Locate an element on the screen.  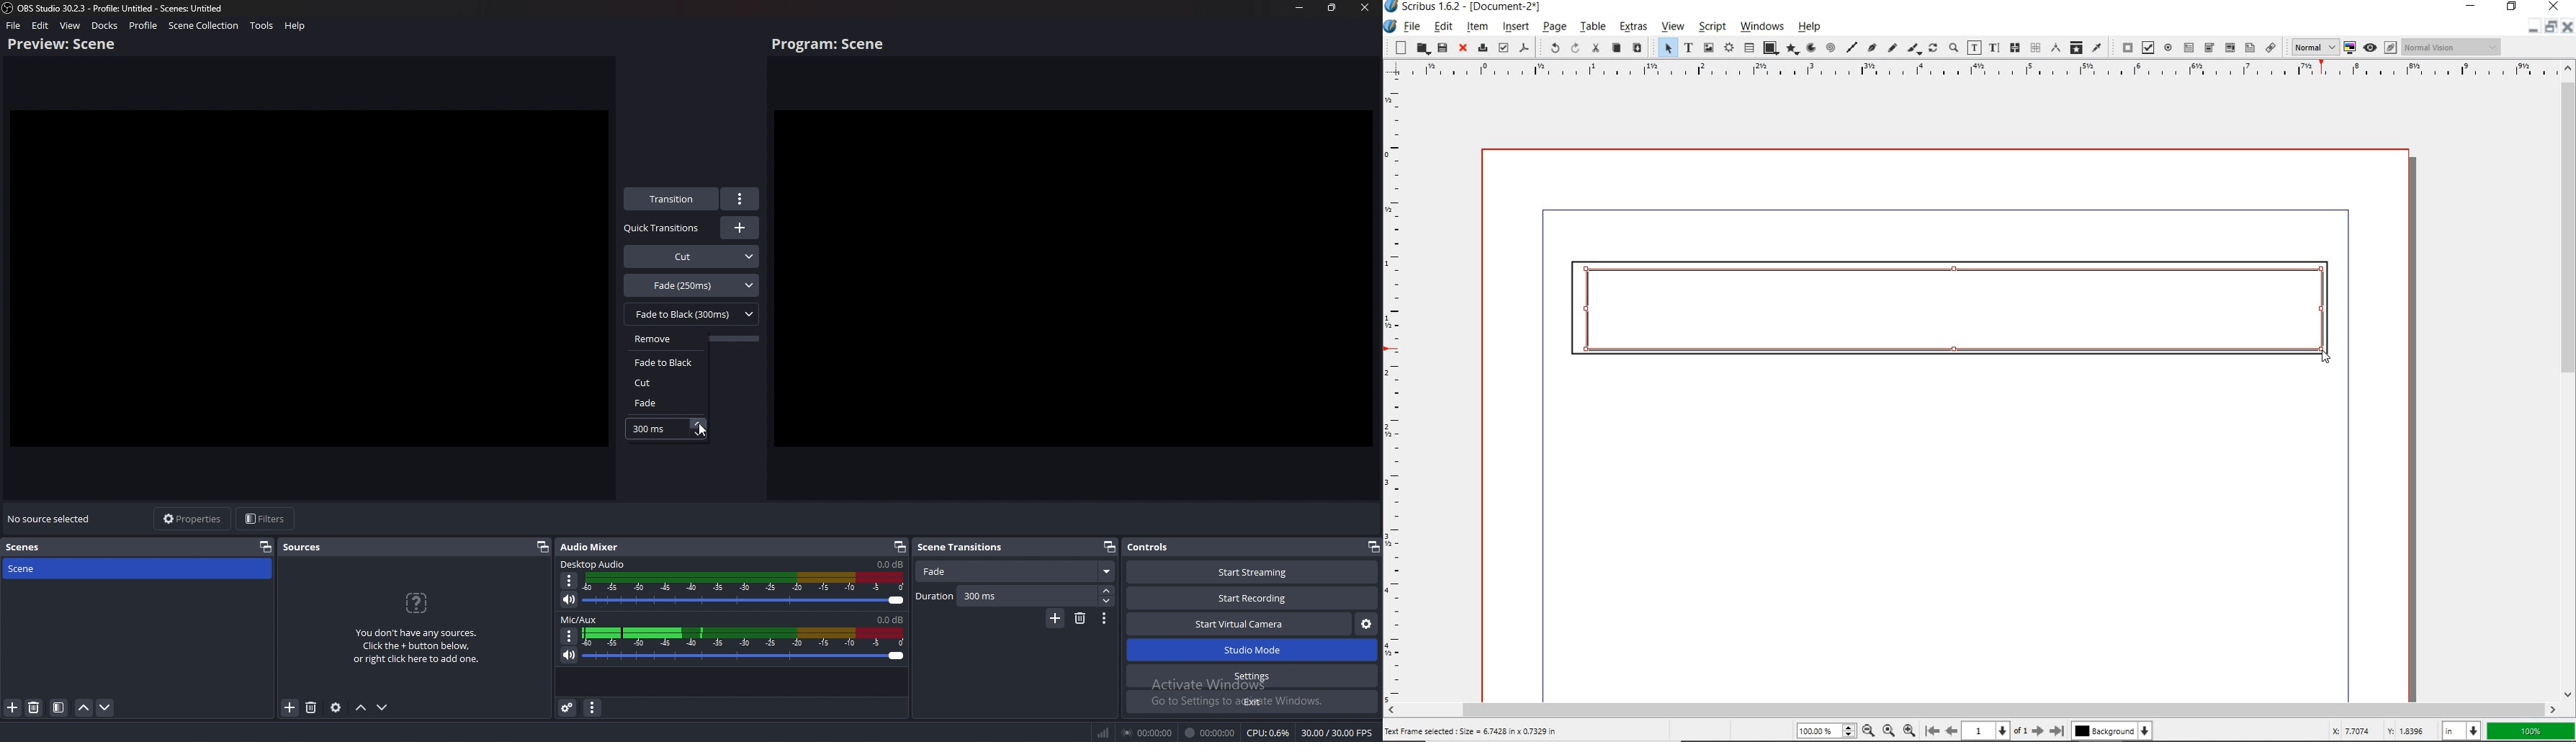
fade to black is located at coordinates (667, 362).